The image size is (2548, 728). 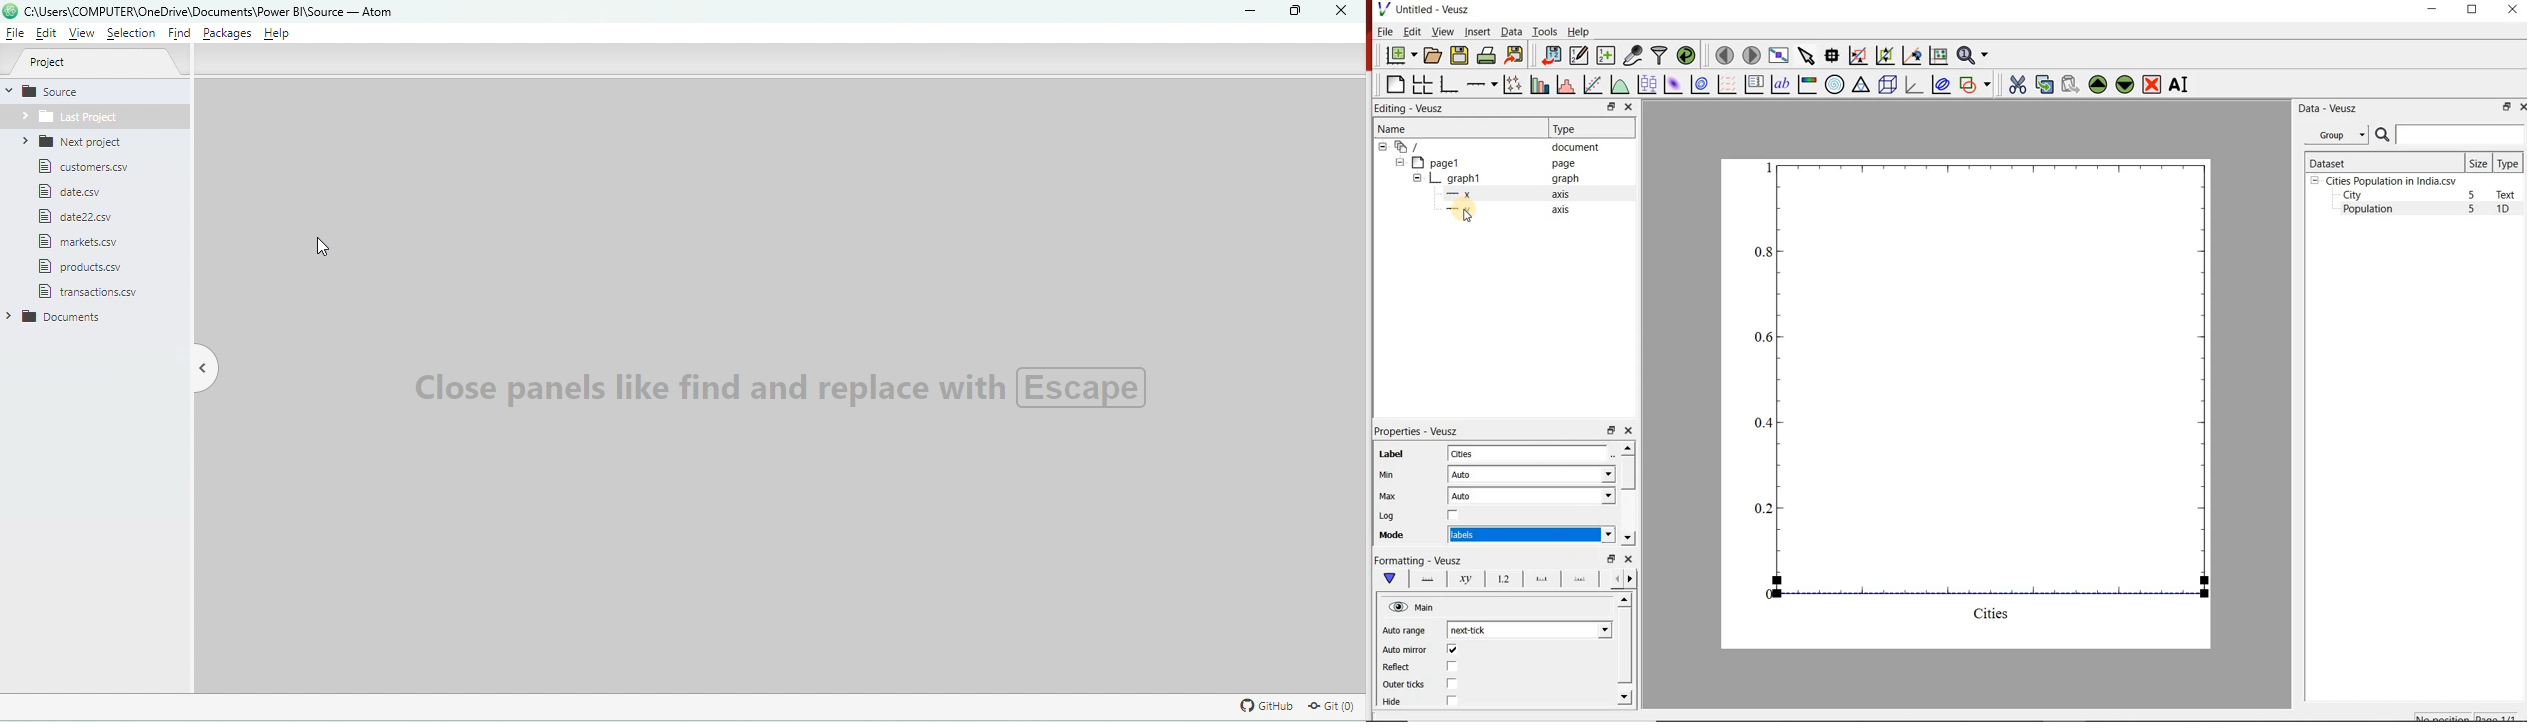 I want to click on cursor, so click(x=1464, y=219).